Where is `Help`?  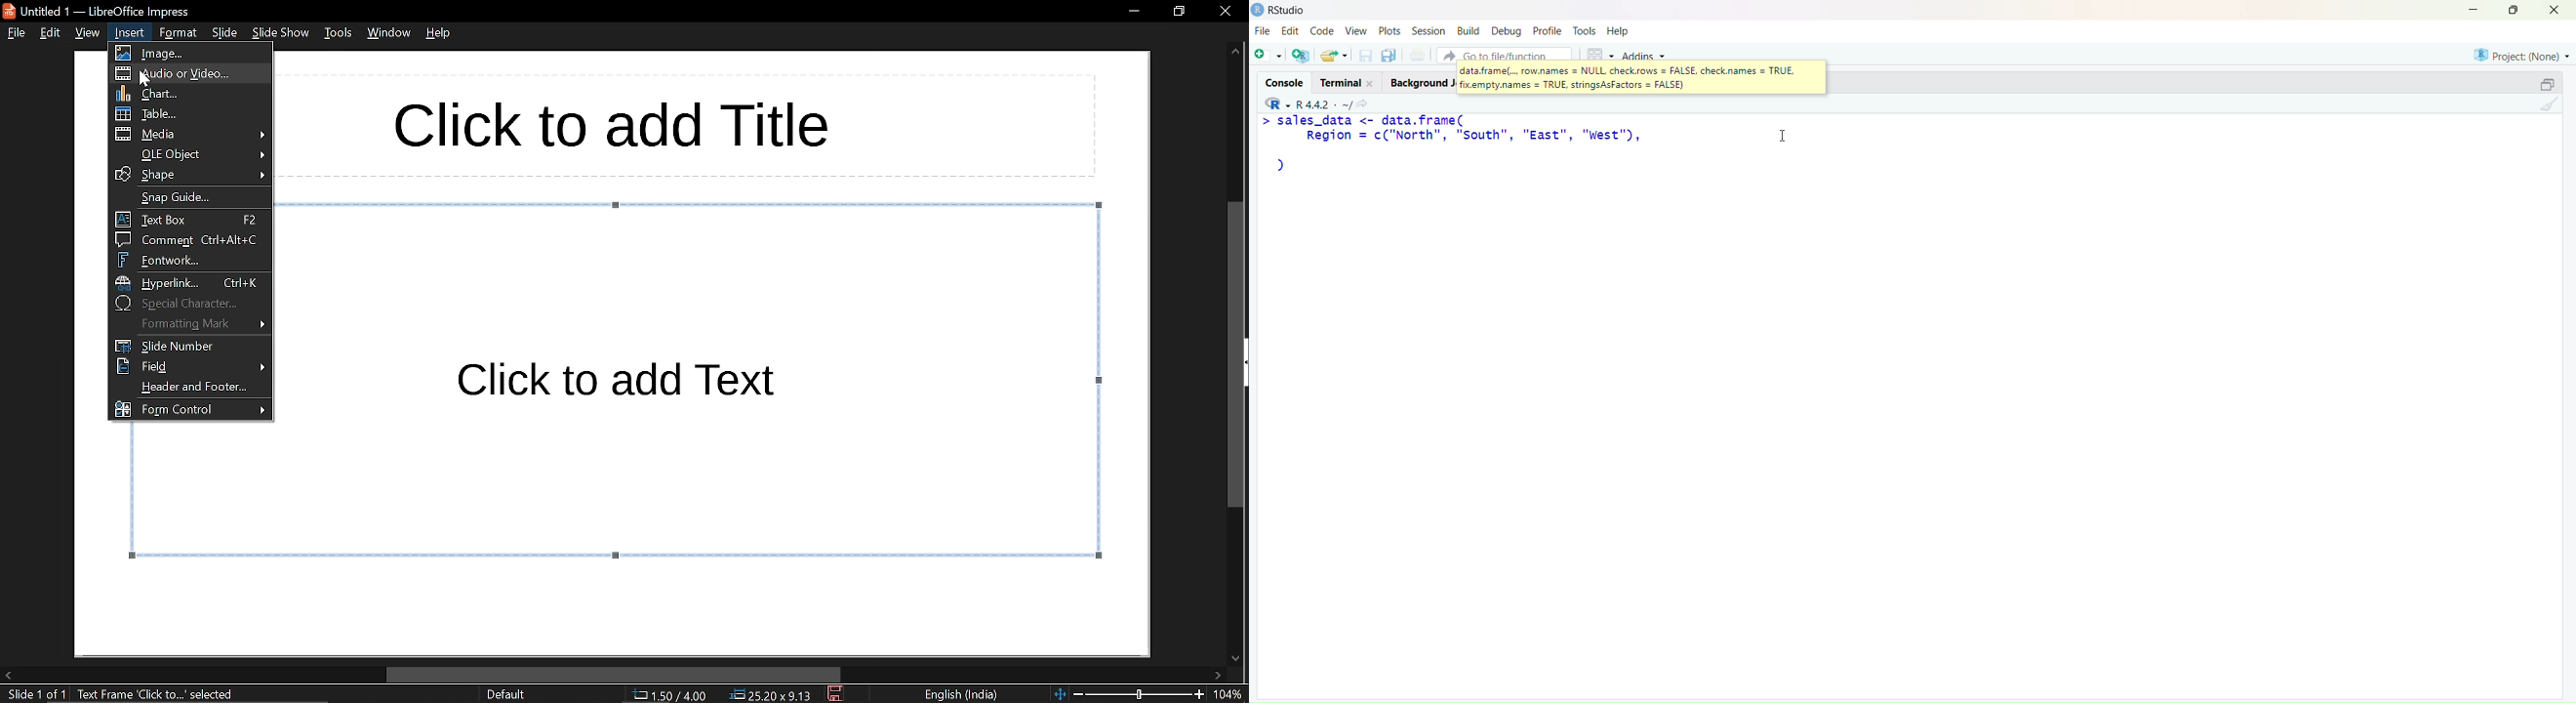 Help is located at coordinates (1620, 32).